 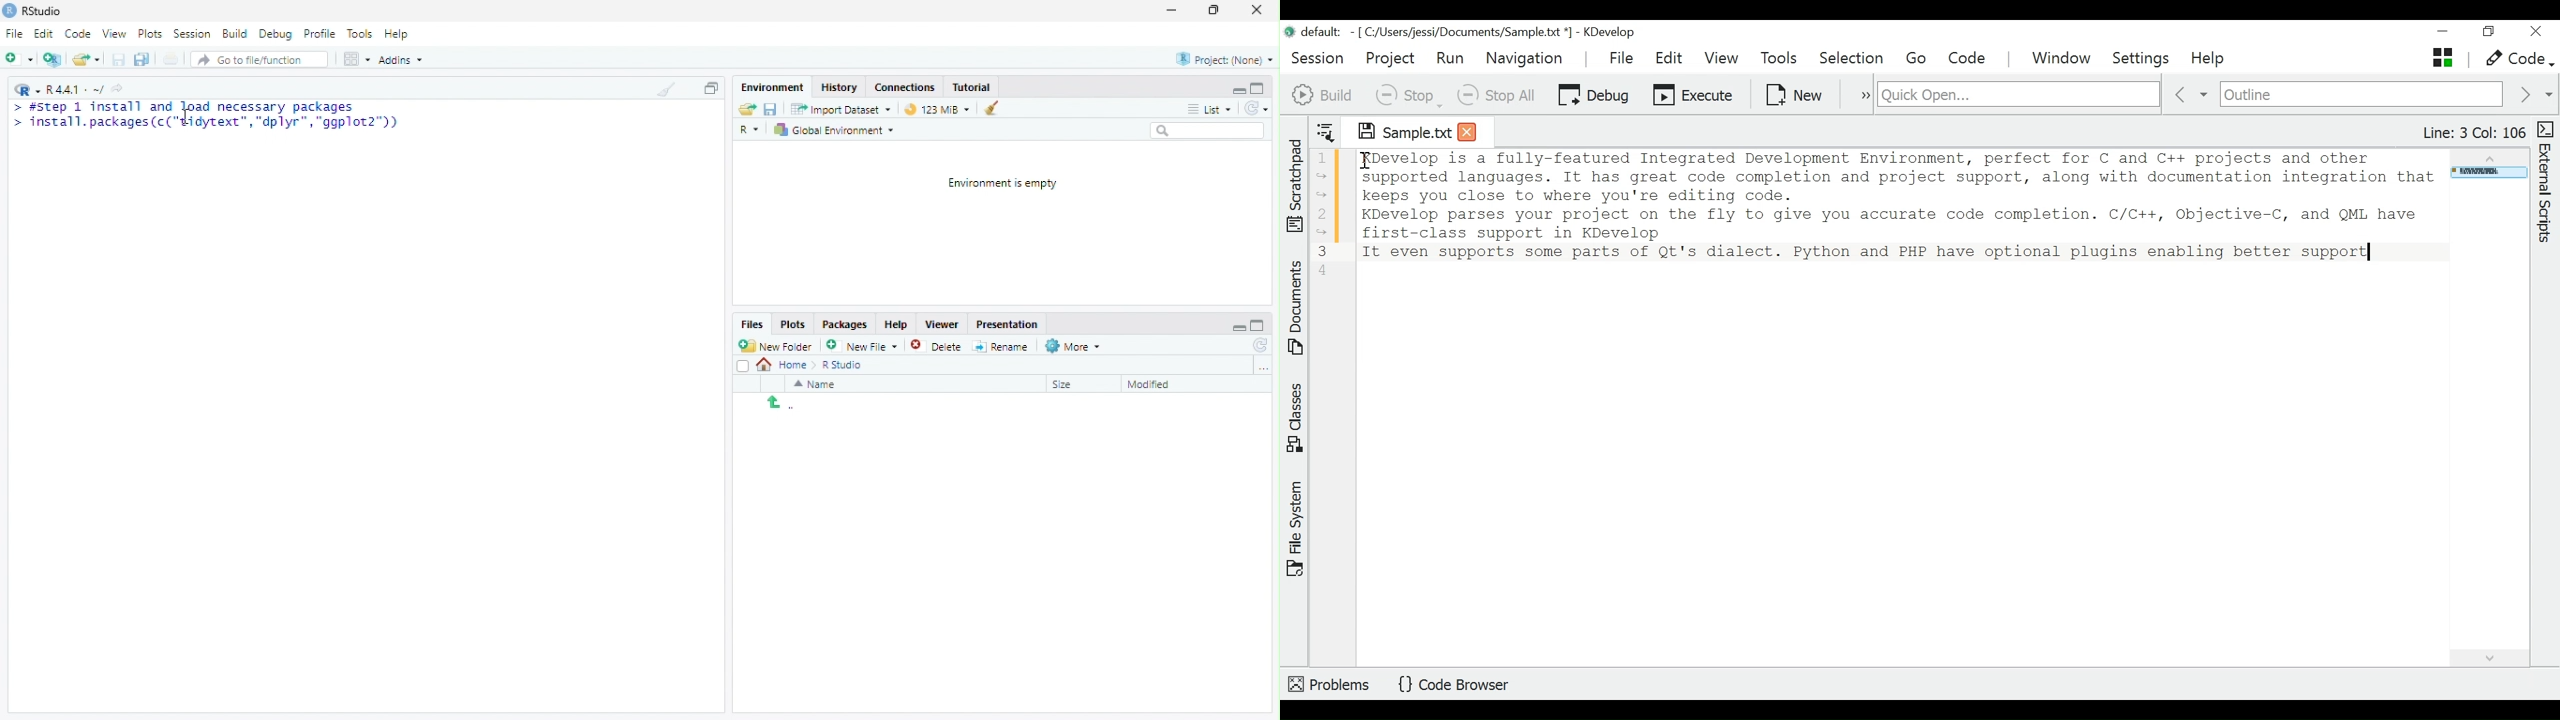 What do you see at coordinates (1209, 107) in the screenshot?
I see `List` at bounding box center [1209, 107].